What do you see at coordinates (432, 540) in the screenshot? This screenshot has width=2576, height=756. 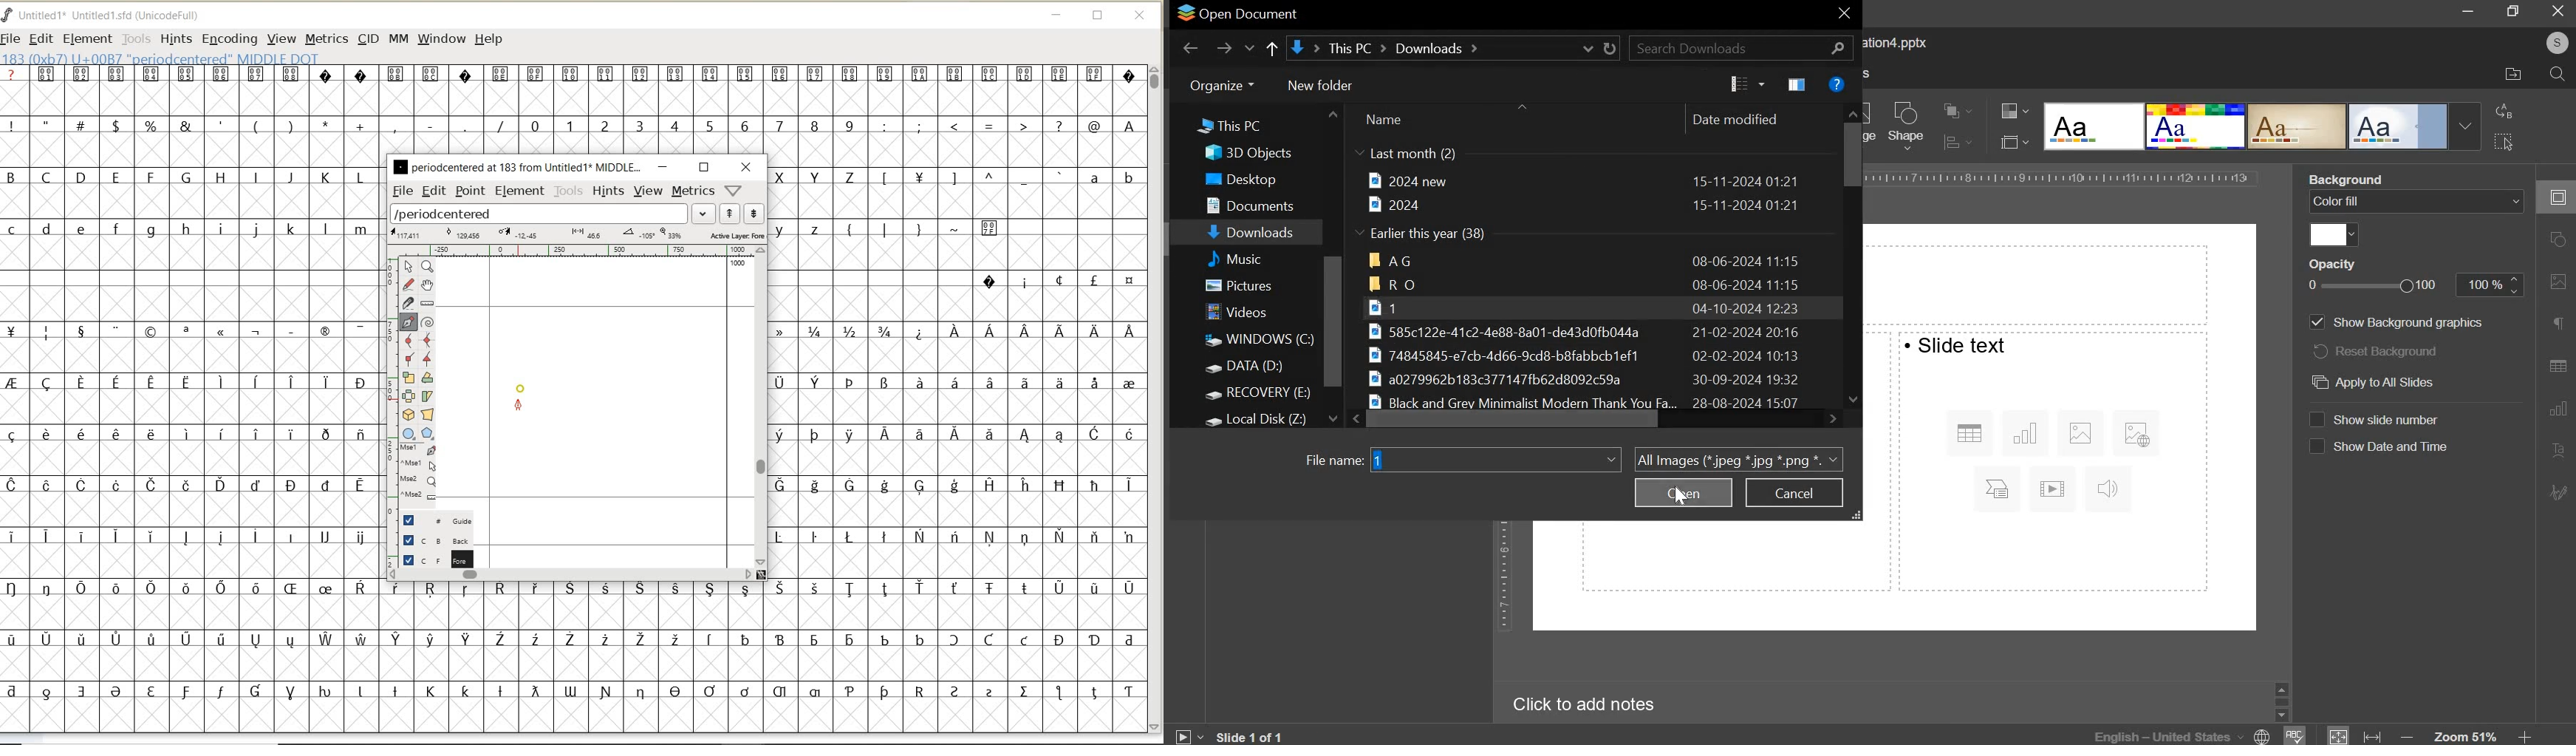 I see `background` at bounding box center [432, 540].